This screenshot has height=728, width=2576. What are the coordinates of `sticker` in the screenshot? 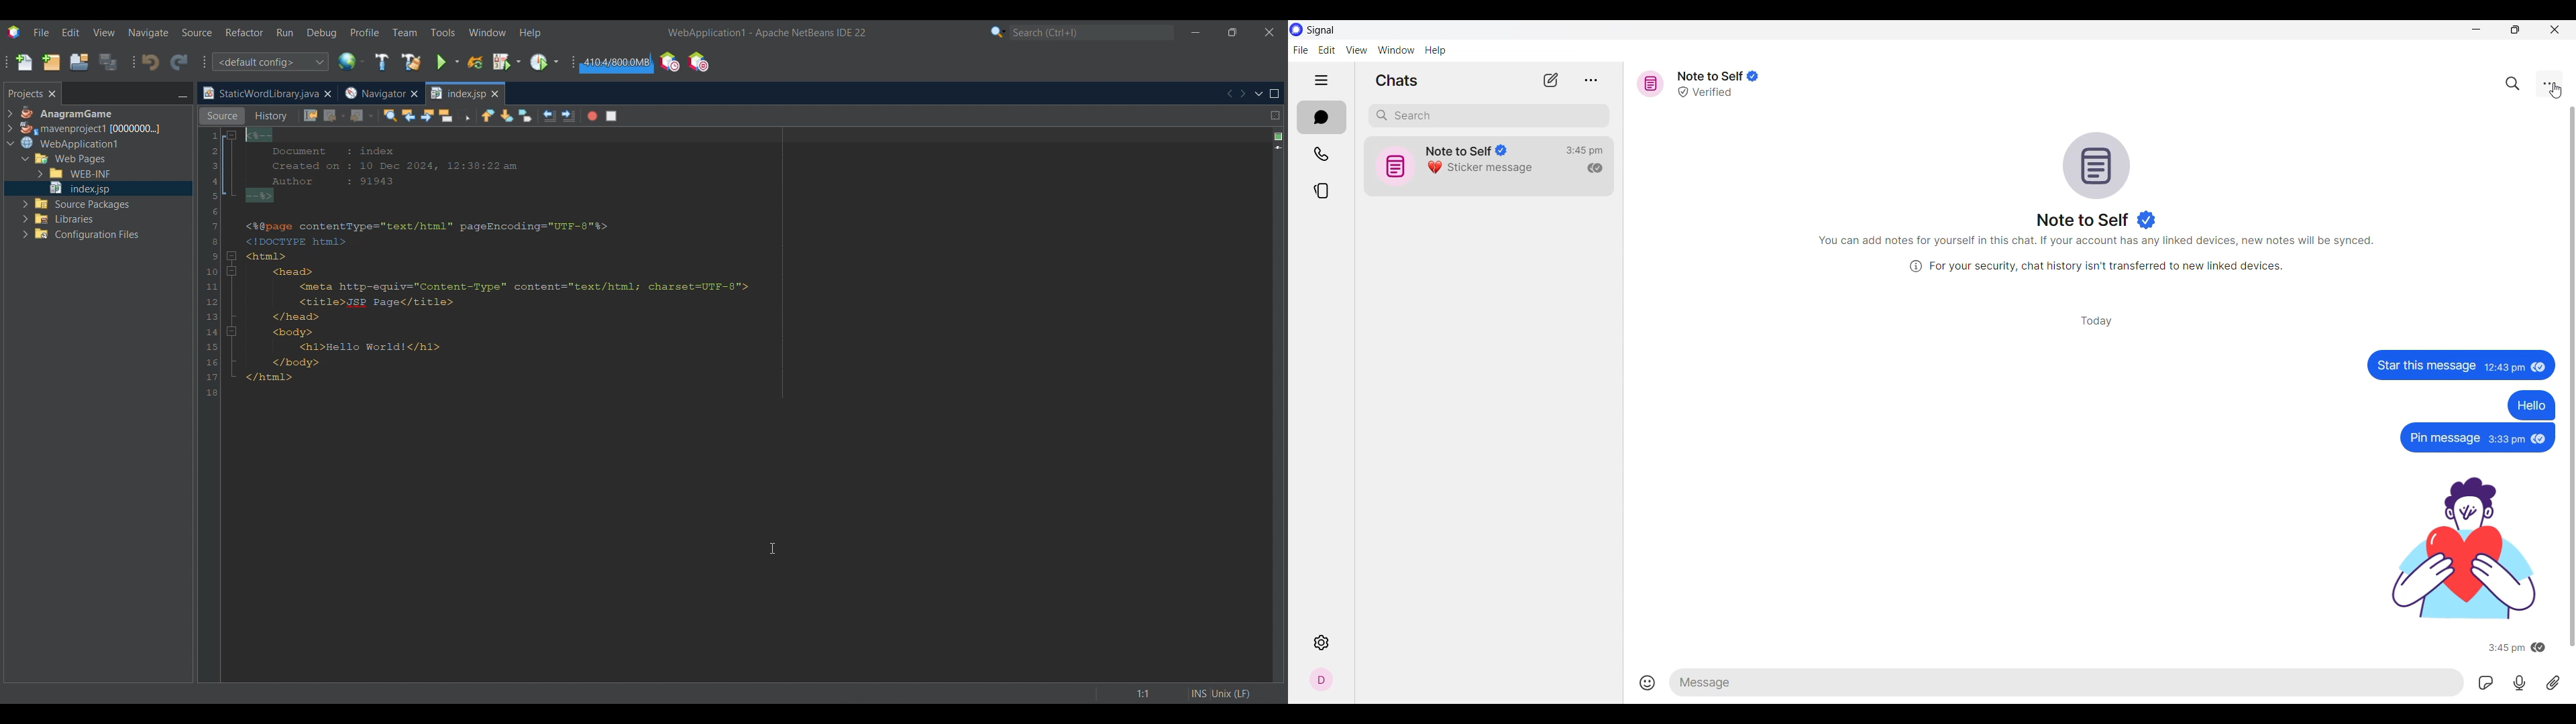 It's located at (2460, 547).